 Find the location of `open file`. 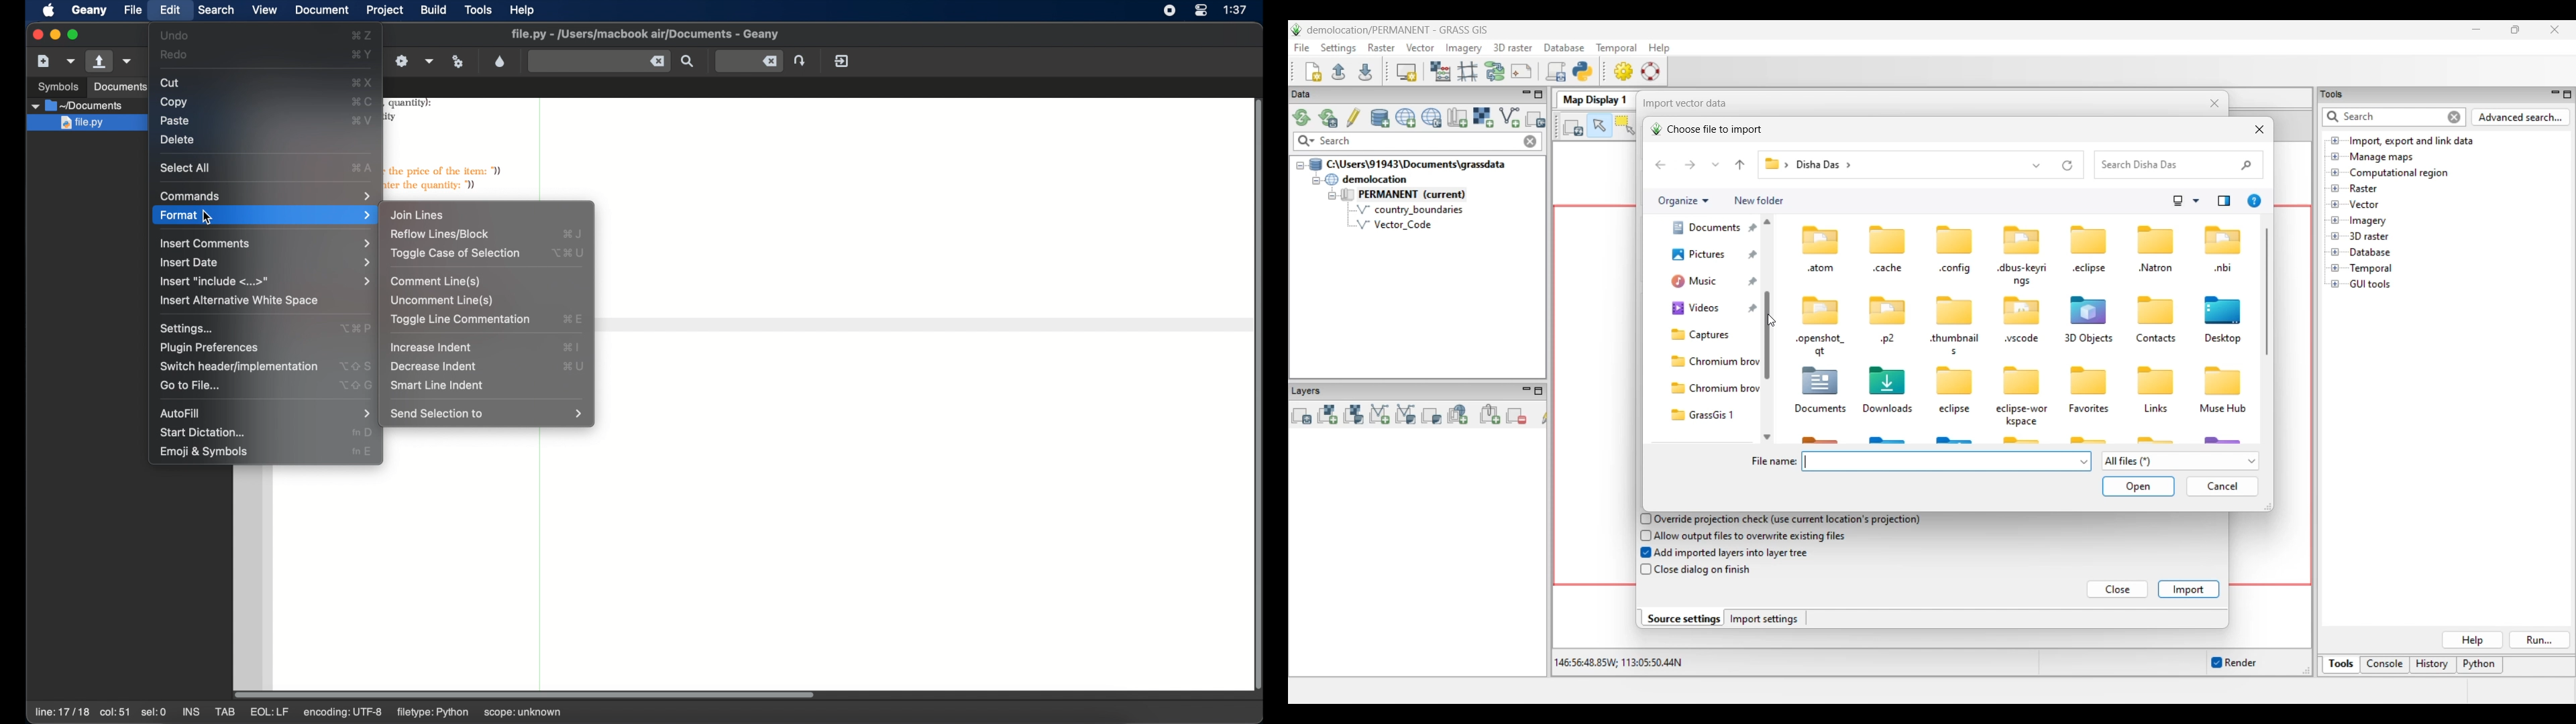

open file is located at coordinates (98, 62).